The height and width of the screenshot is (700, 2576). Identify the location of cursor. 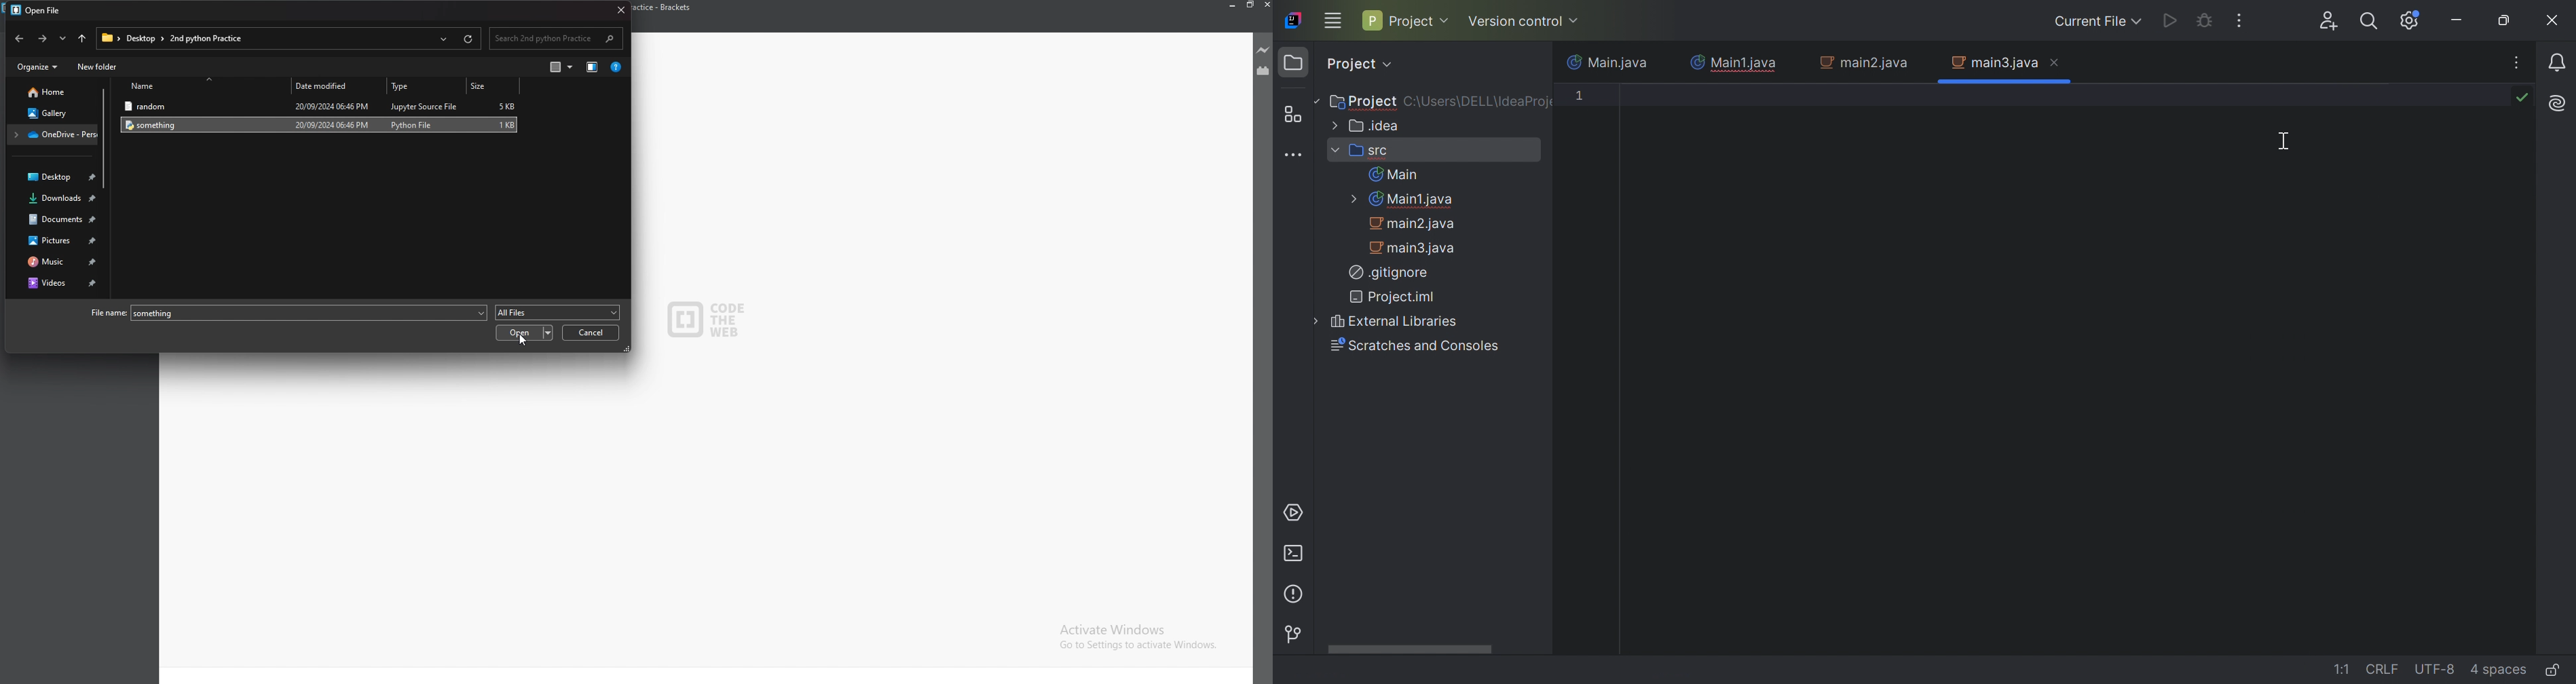
(521, 340).